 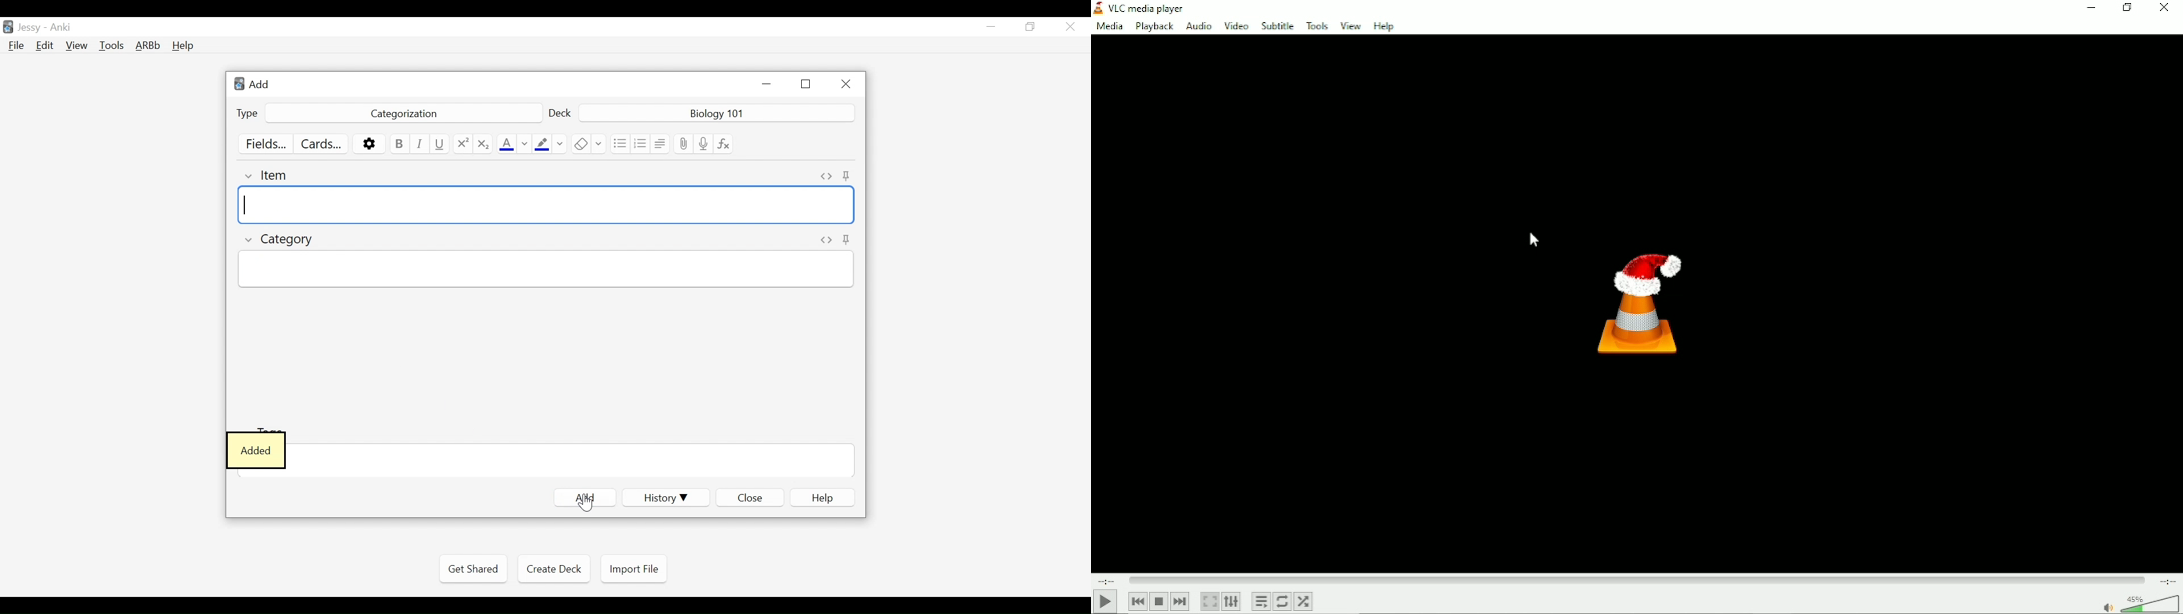 I want to click on Total duration, so click(x=2168, y=581).